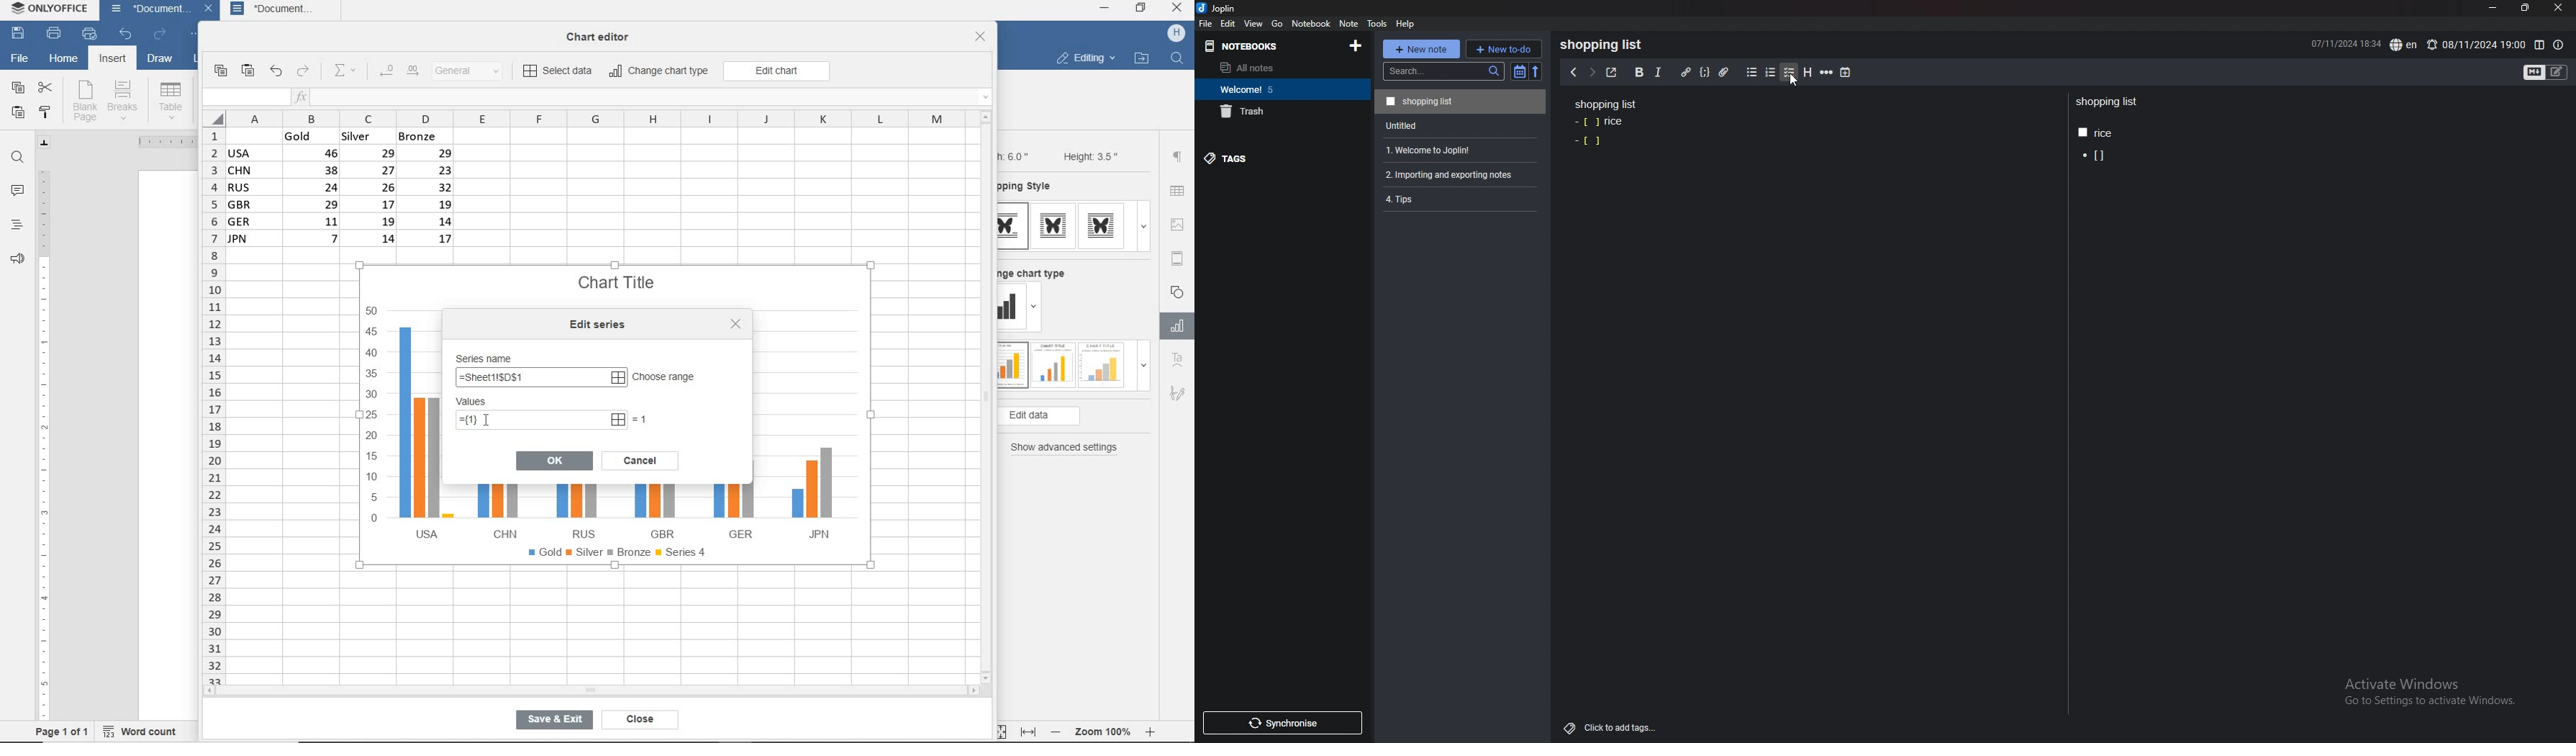 This screenshot has width=2576, height=756. Describe the element at coordinates (1179, 192) in the screenshot. I see `table` at that location.